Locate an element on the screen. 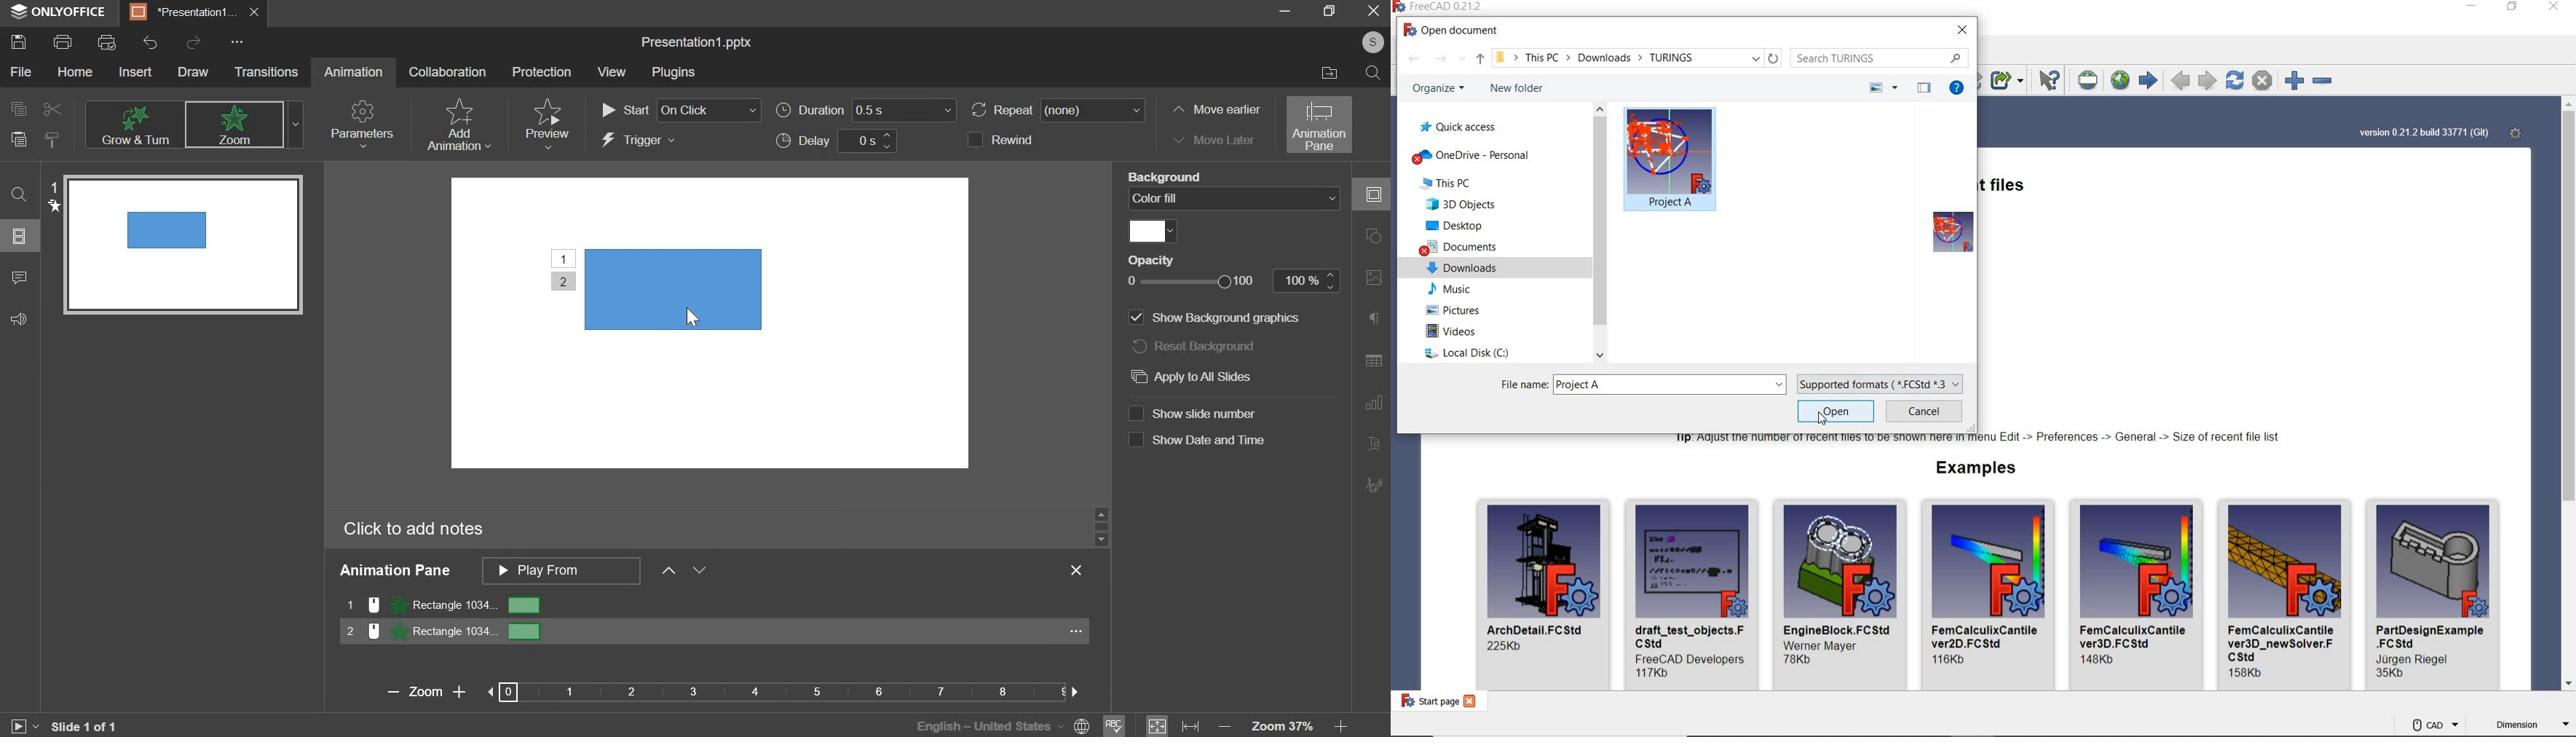  OPEN WEBSITE is located at coordinates (2118, 80).